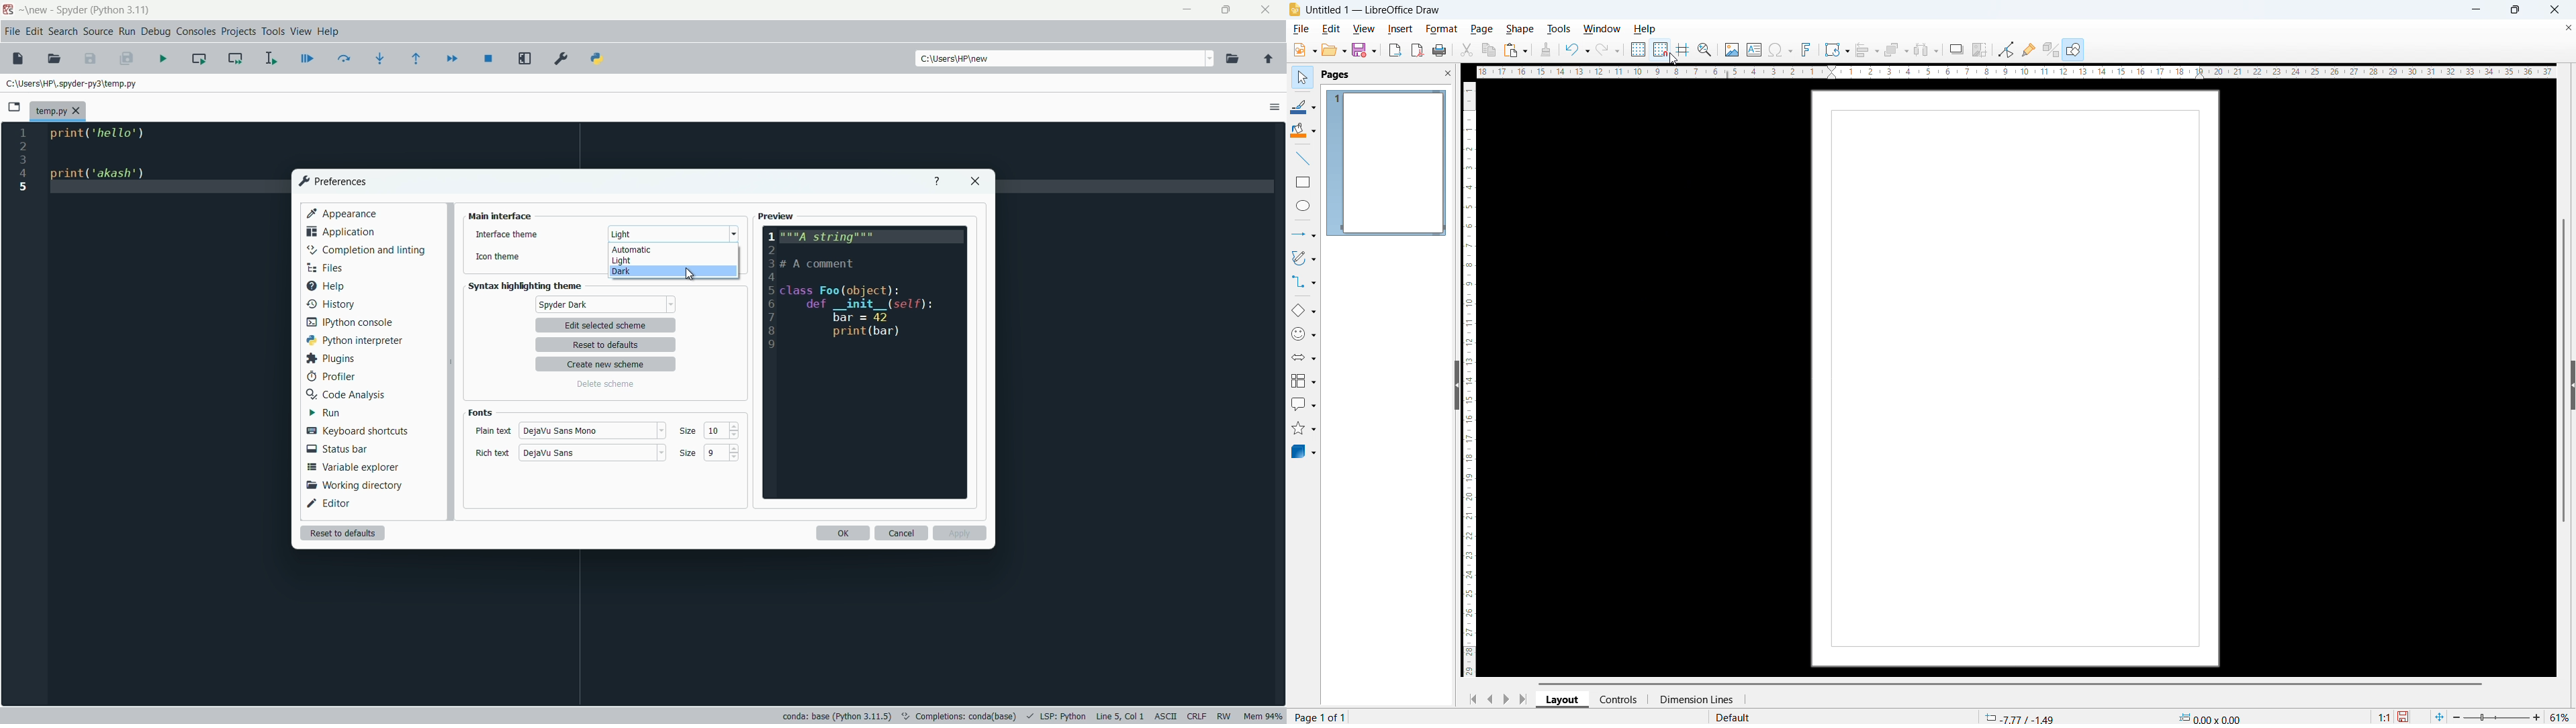 Image resolution: width=2576 pixels, height=728 pixels. I want to click on Cursor coordinates , so click(2019, 716).